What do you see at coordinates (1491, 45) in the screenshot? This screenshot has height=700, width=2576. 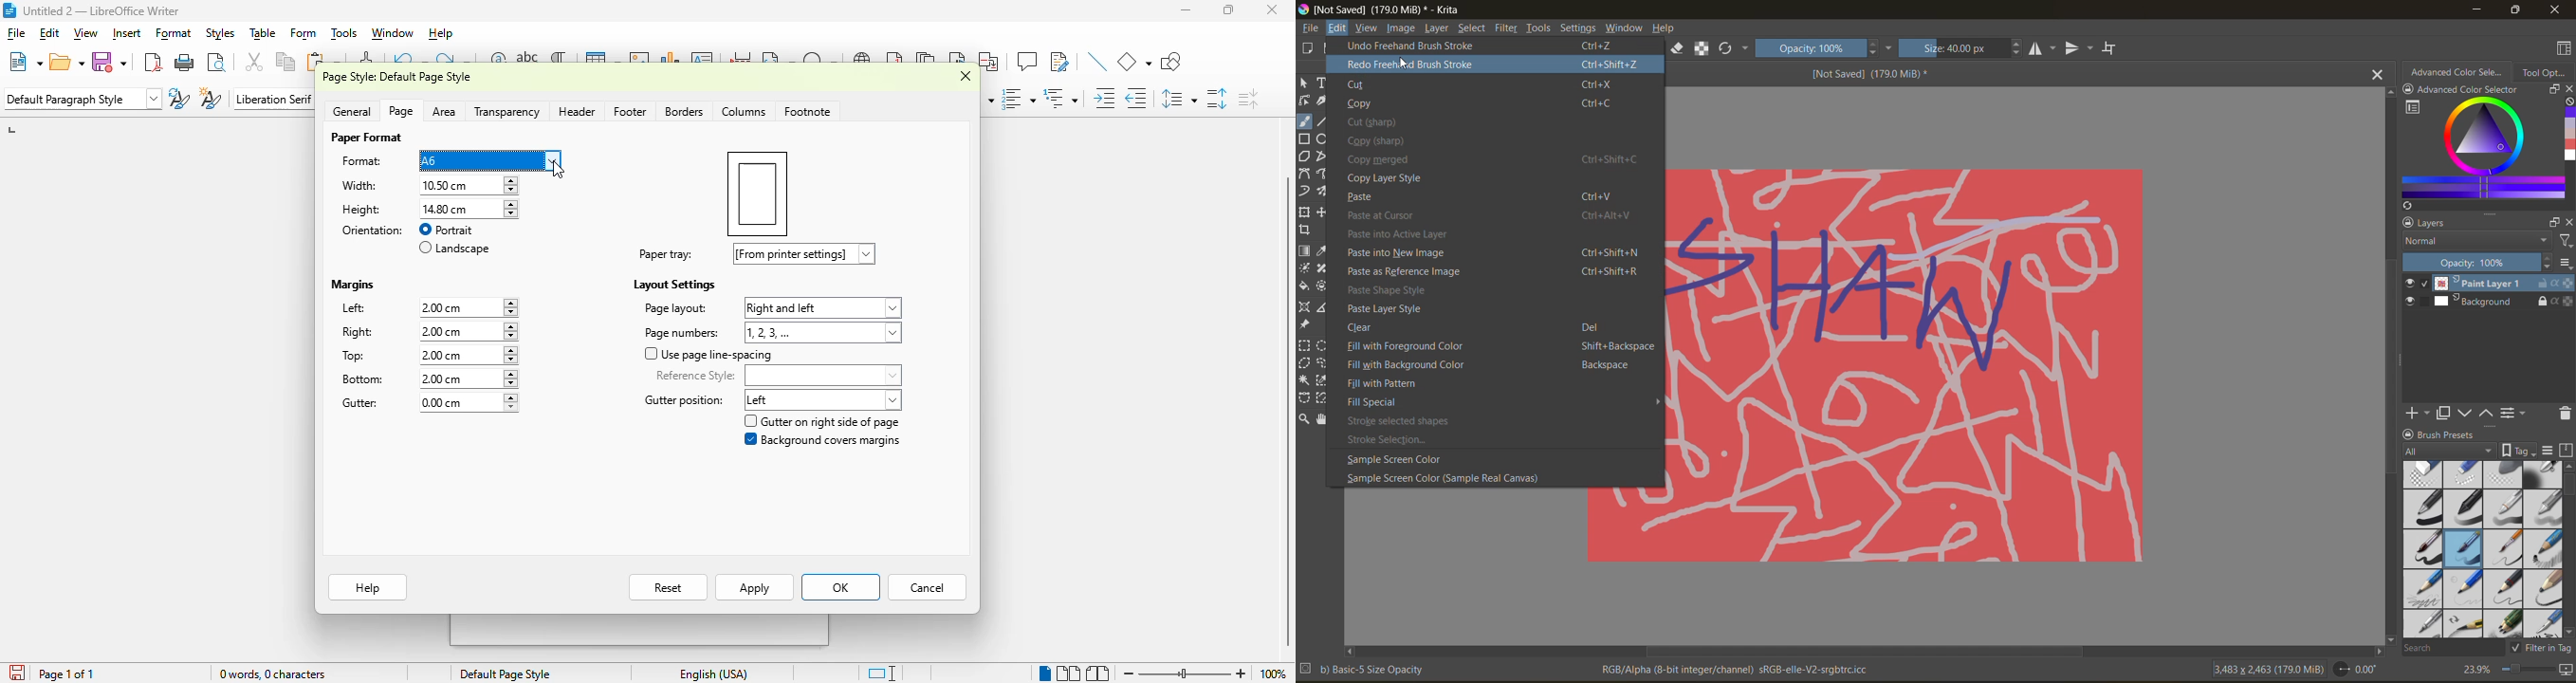 I see `undo freehand brush stroke    Ctrl+Z` at bounding box center [1491, 45].